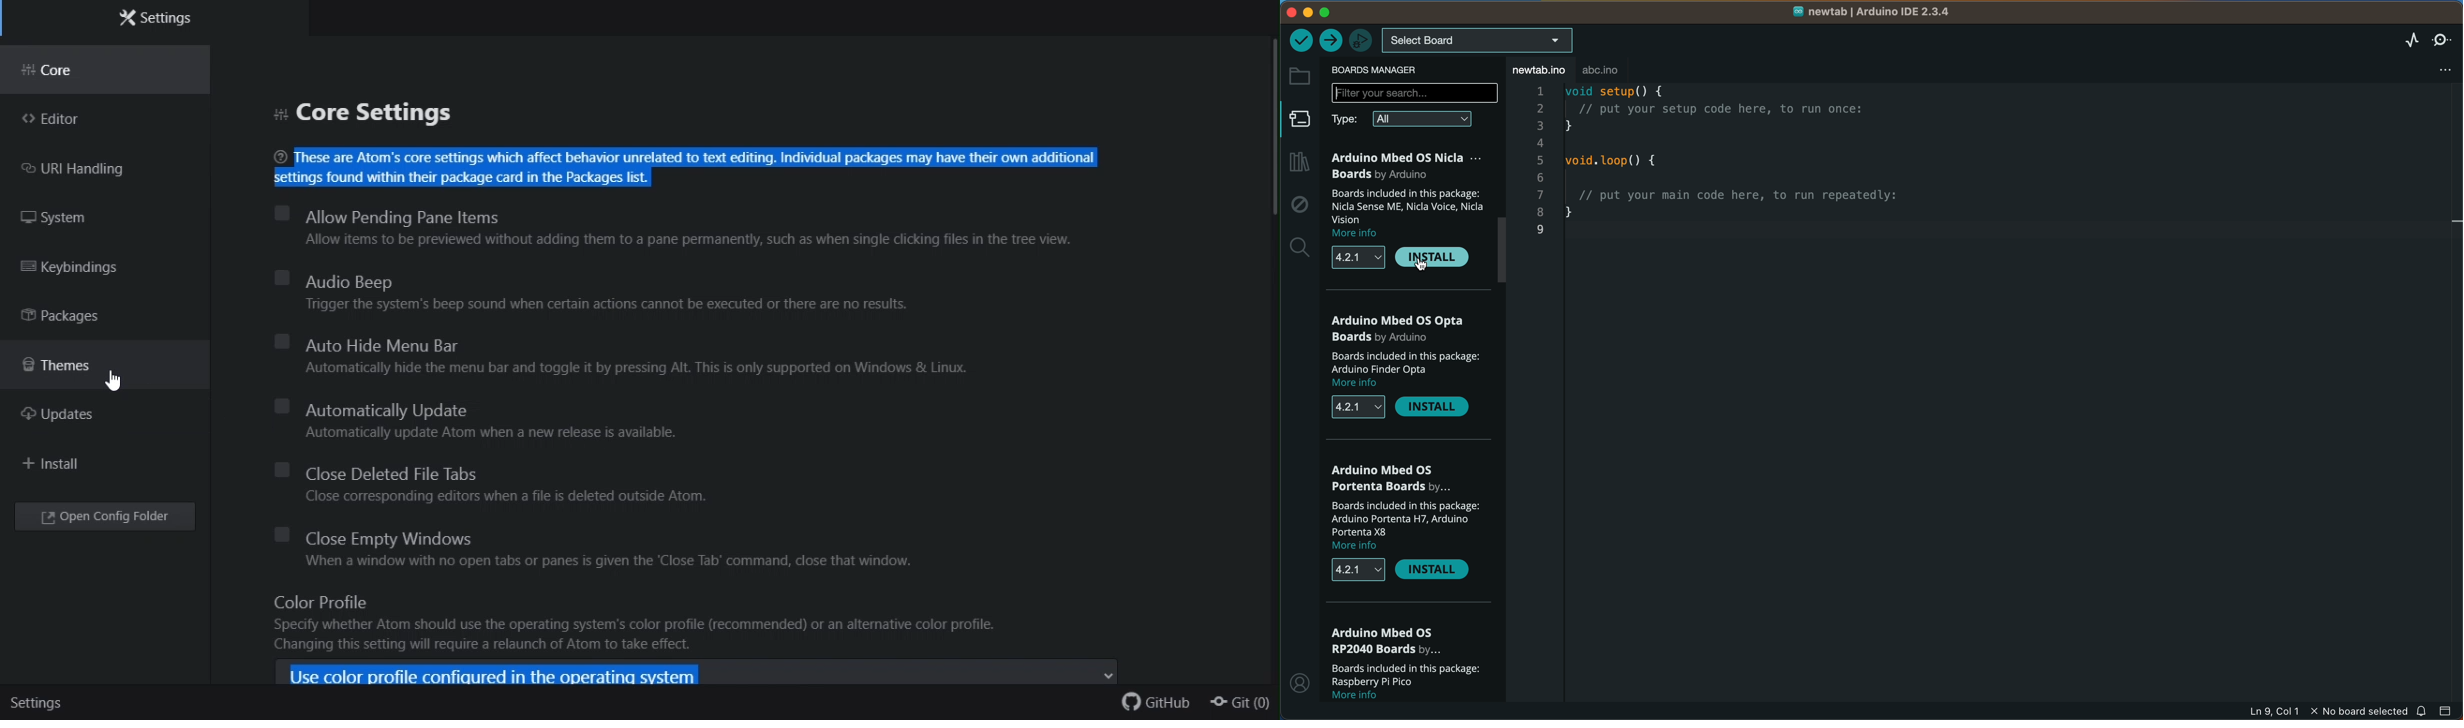 The height and width of the screenshot is (728, 2464). Describe the element at coordinates (1242, 703) in the screenshot. I see `git` at that location.